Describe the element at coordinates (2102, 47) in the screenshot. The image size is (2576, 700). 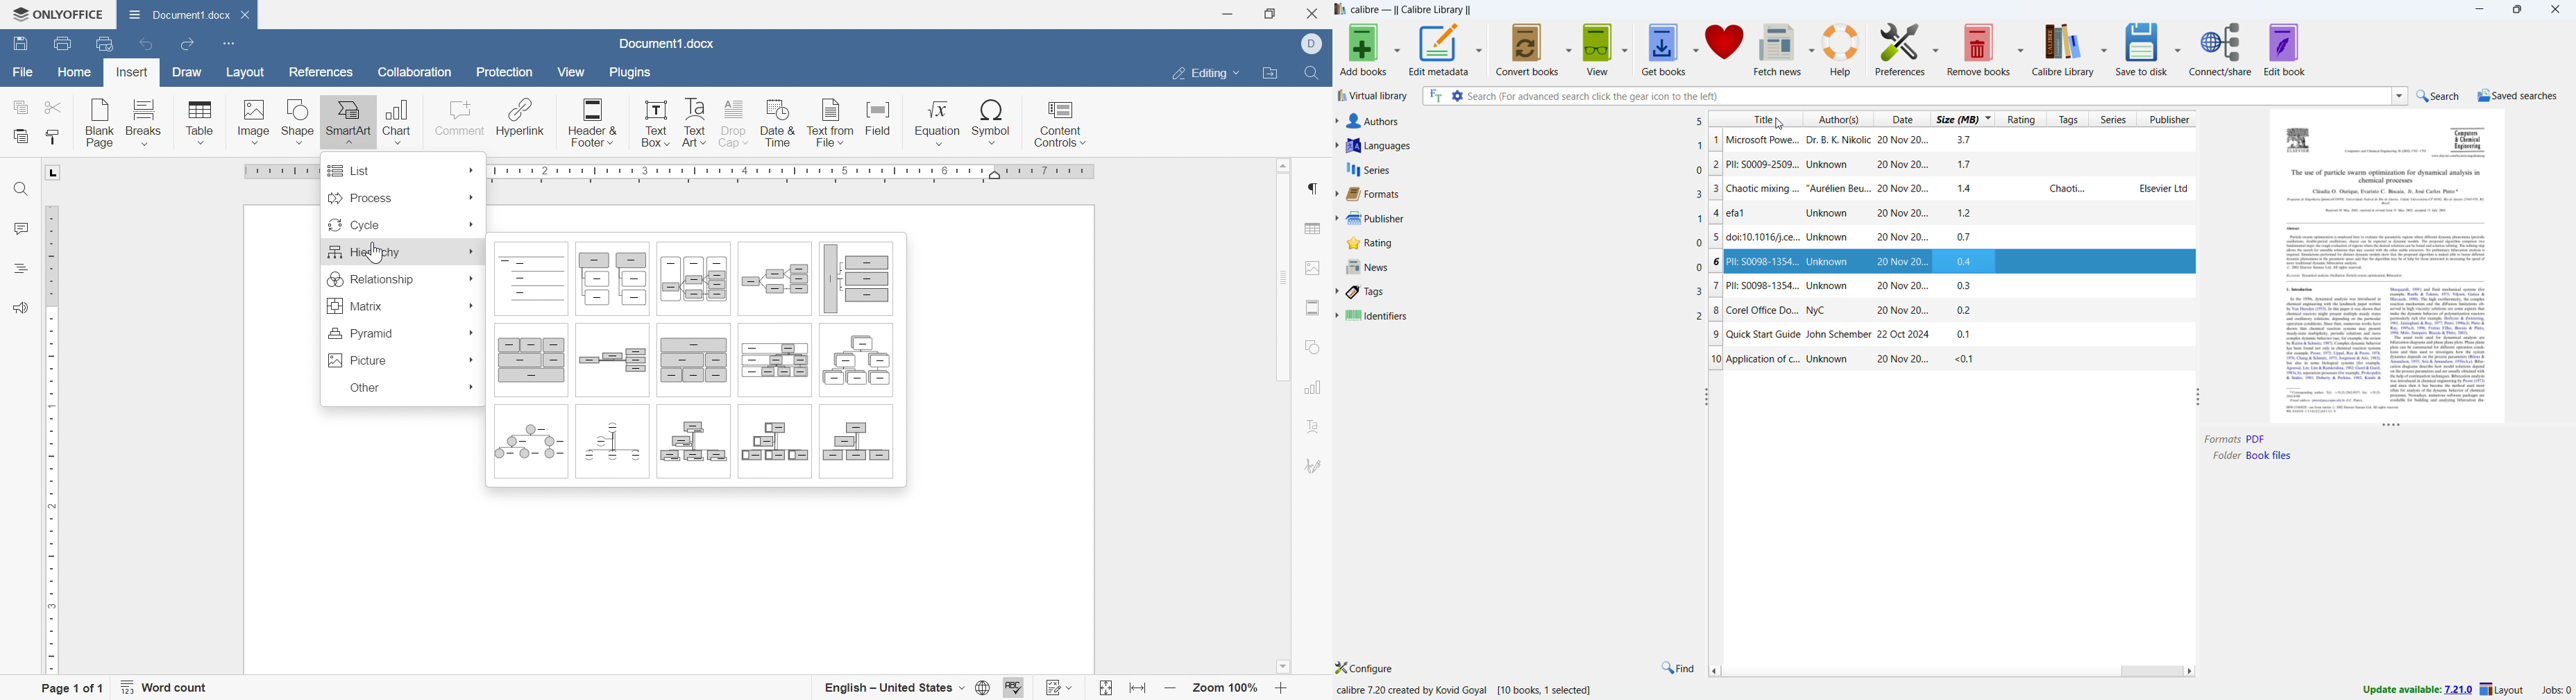
I see `calibre diary options ` at that location.